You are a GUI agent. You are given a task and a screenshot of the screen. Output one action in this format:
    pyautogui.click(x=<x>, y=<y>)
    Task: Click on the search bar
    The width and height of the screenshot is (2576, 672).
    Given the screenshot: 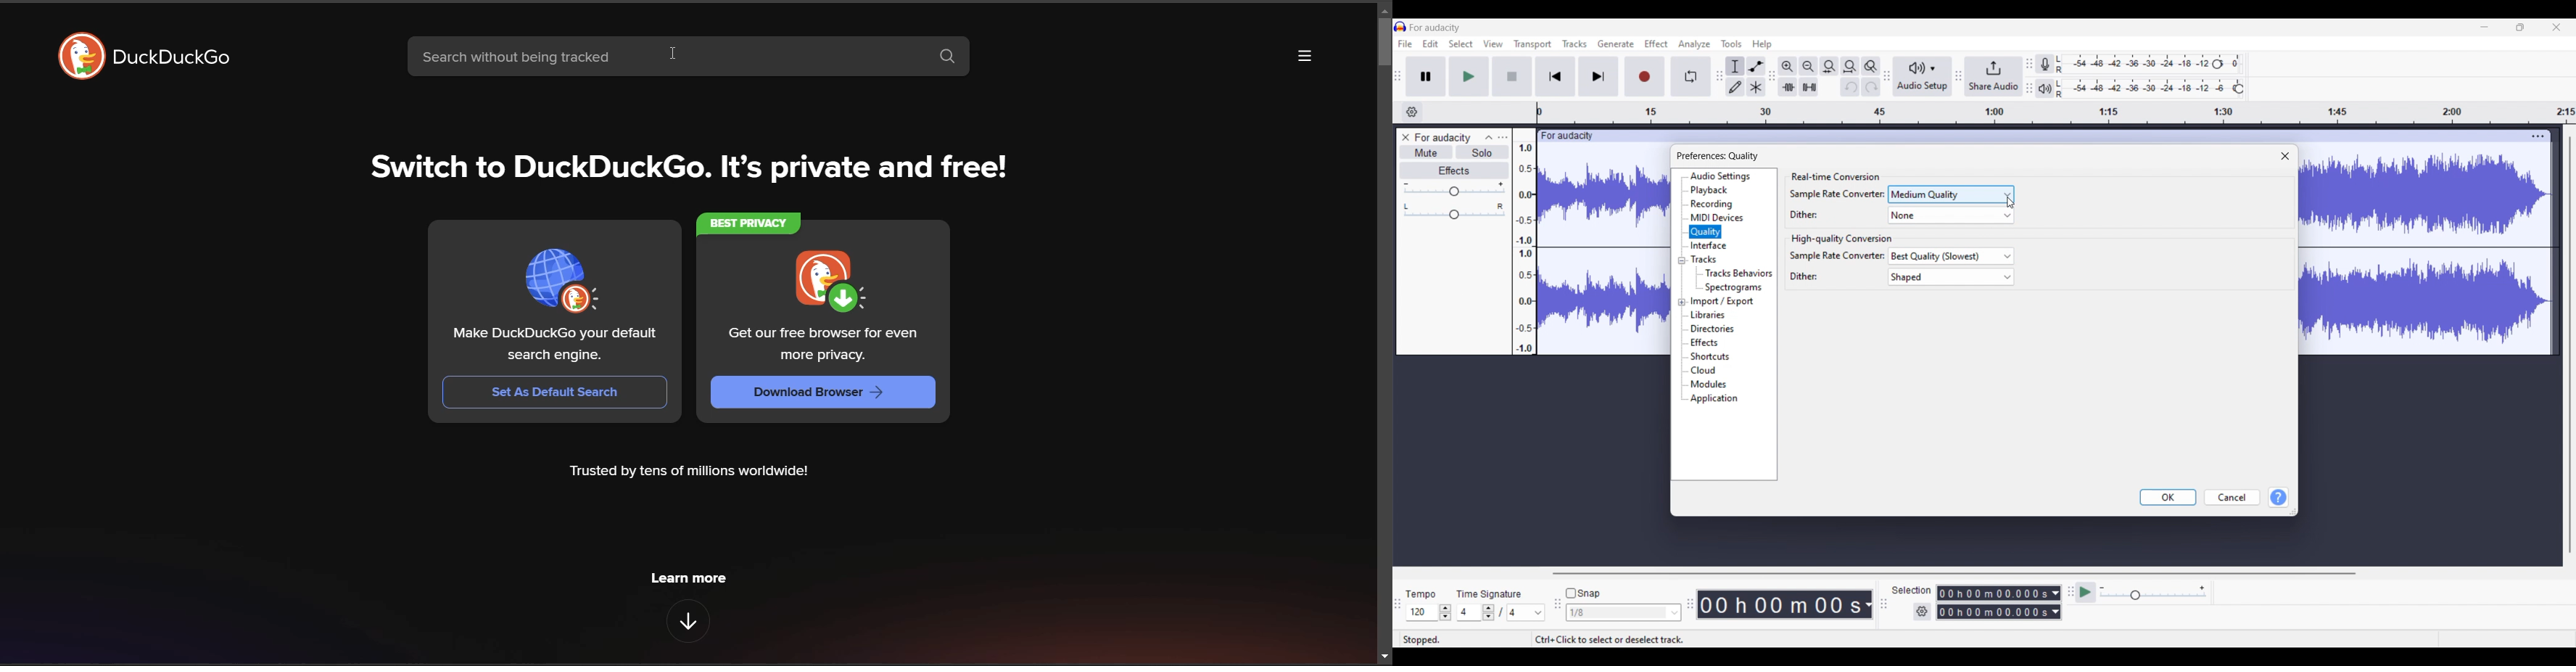 What is the action you would take?
    pyautogui.click(x=662, y=59)
    